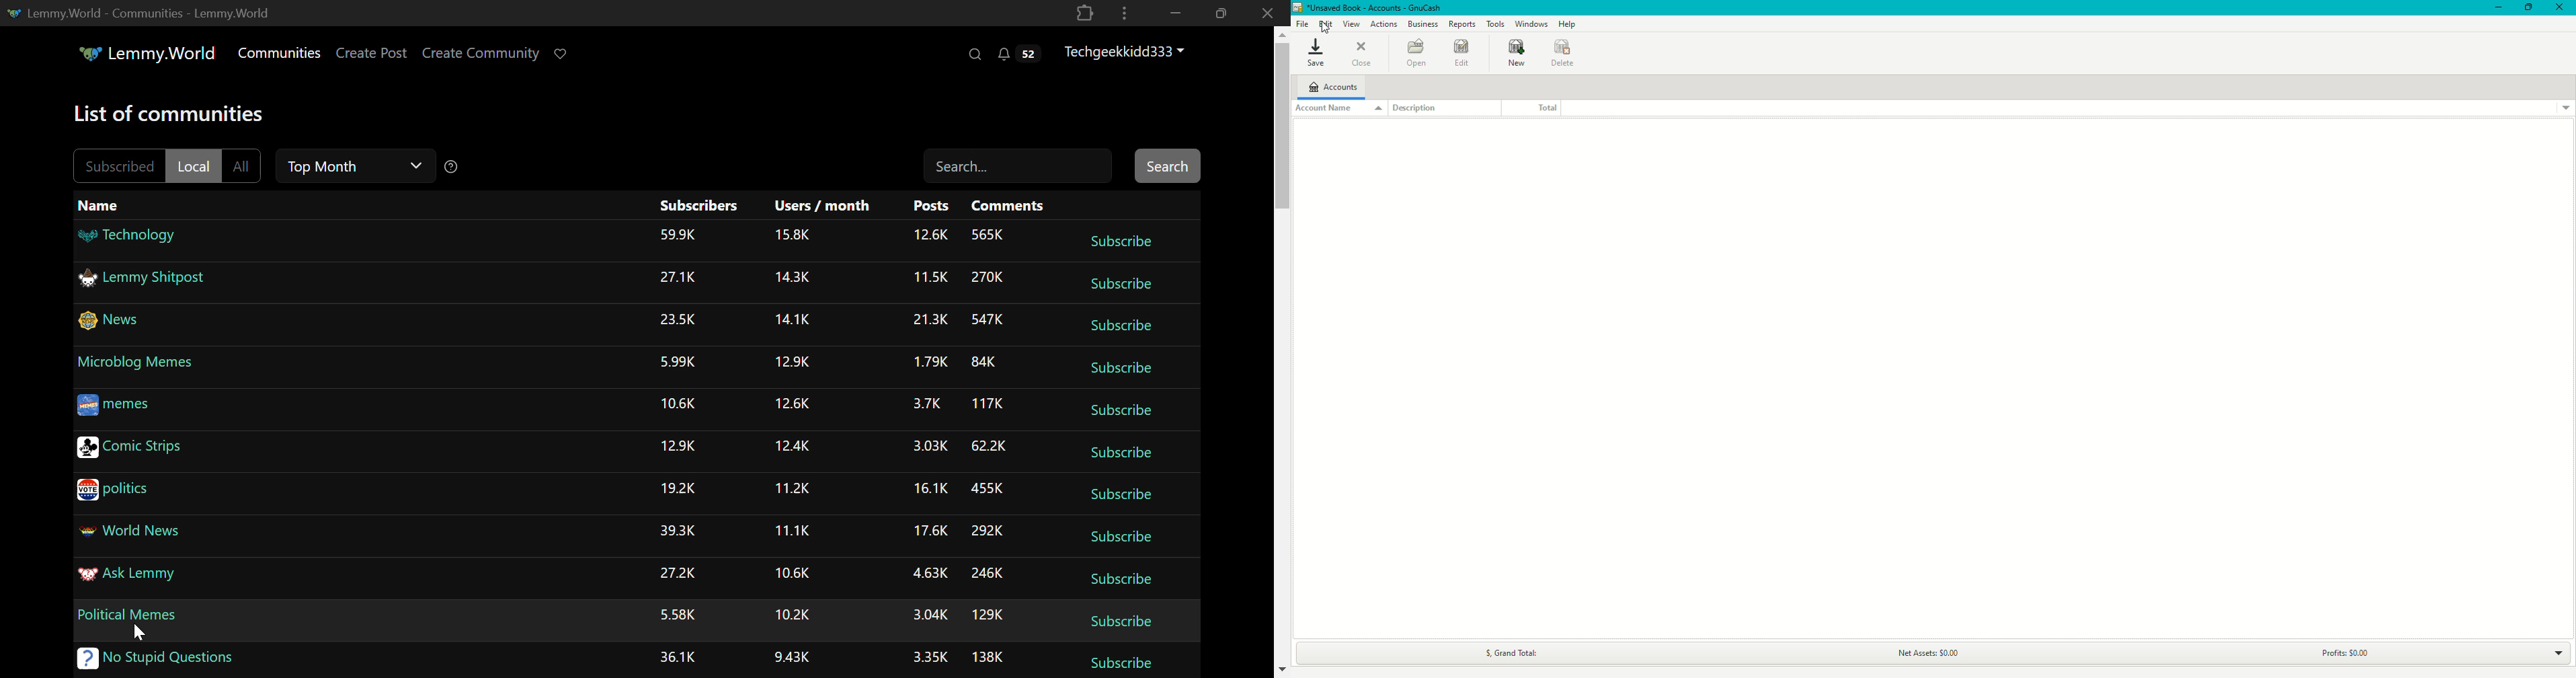  What do you see at coordinates (1366, 56) in the screenshot?
I see `Close` at bounding box center [1366, 56].